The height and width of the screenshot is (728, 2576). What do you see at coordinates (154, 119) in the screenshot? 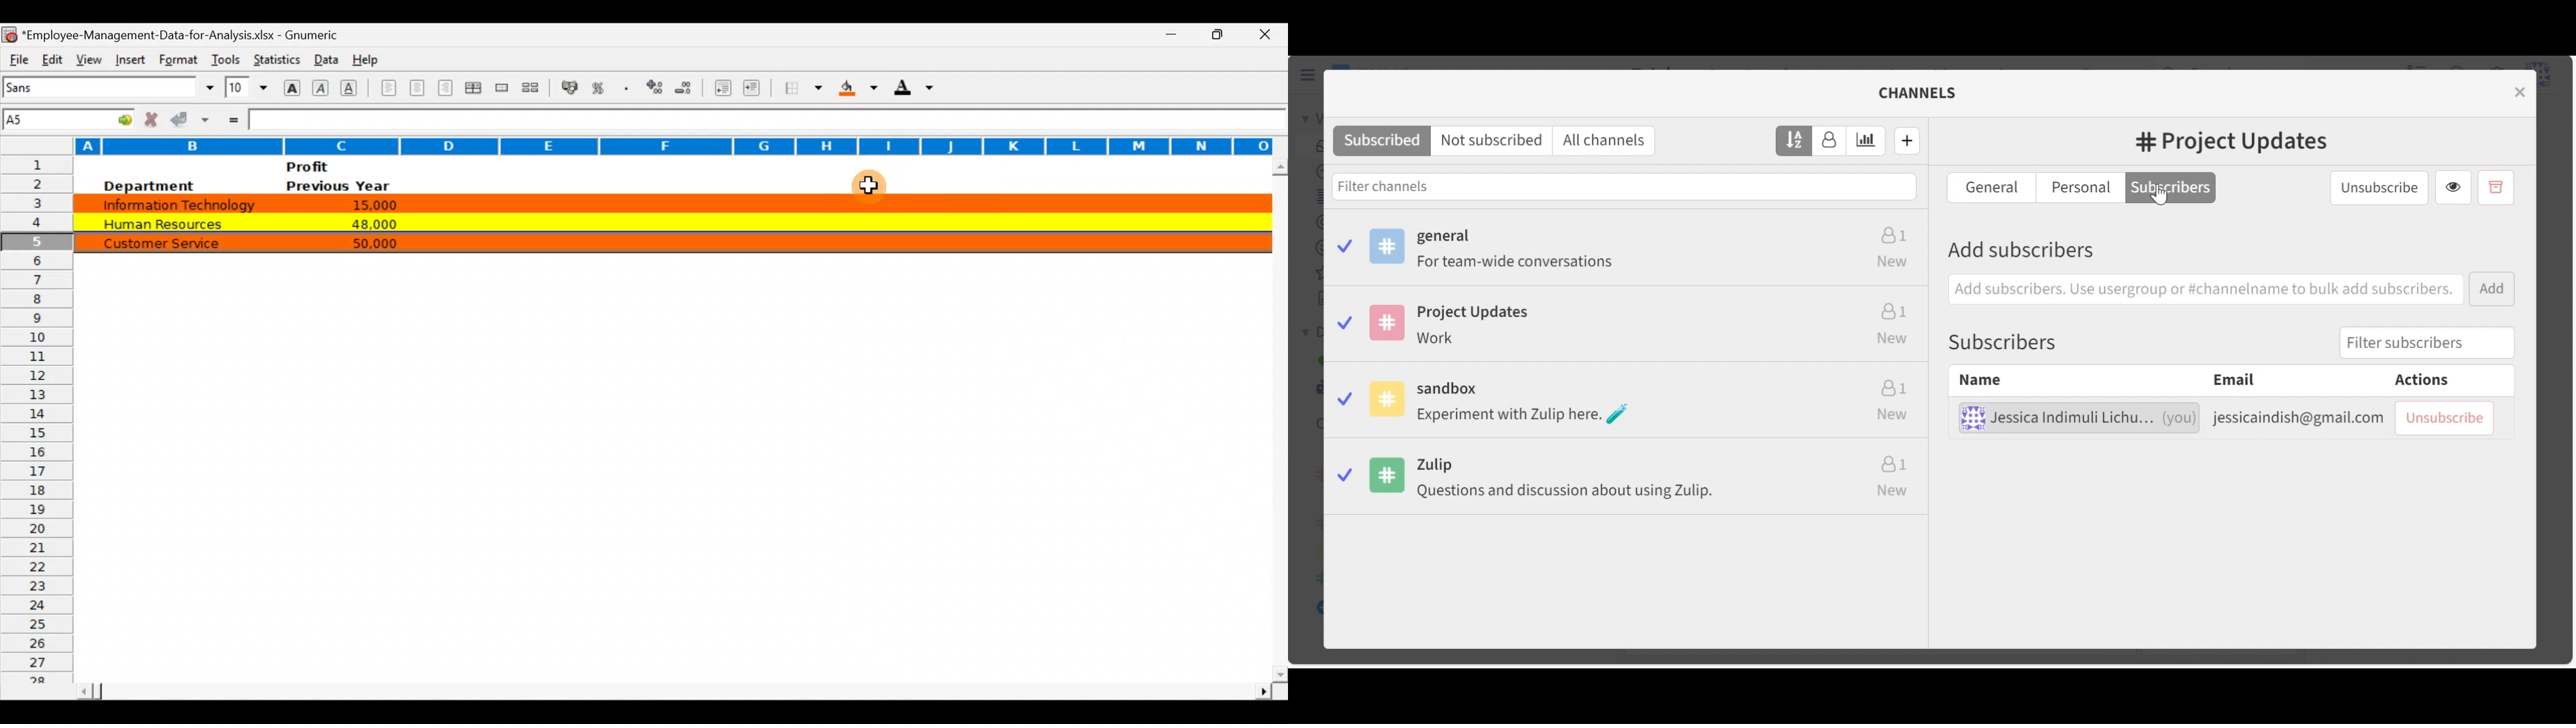
I see `Cancel change` at bounding box center [154, 119].